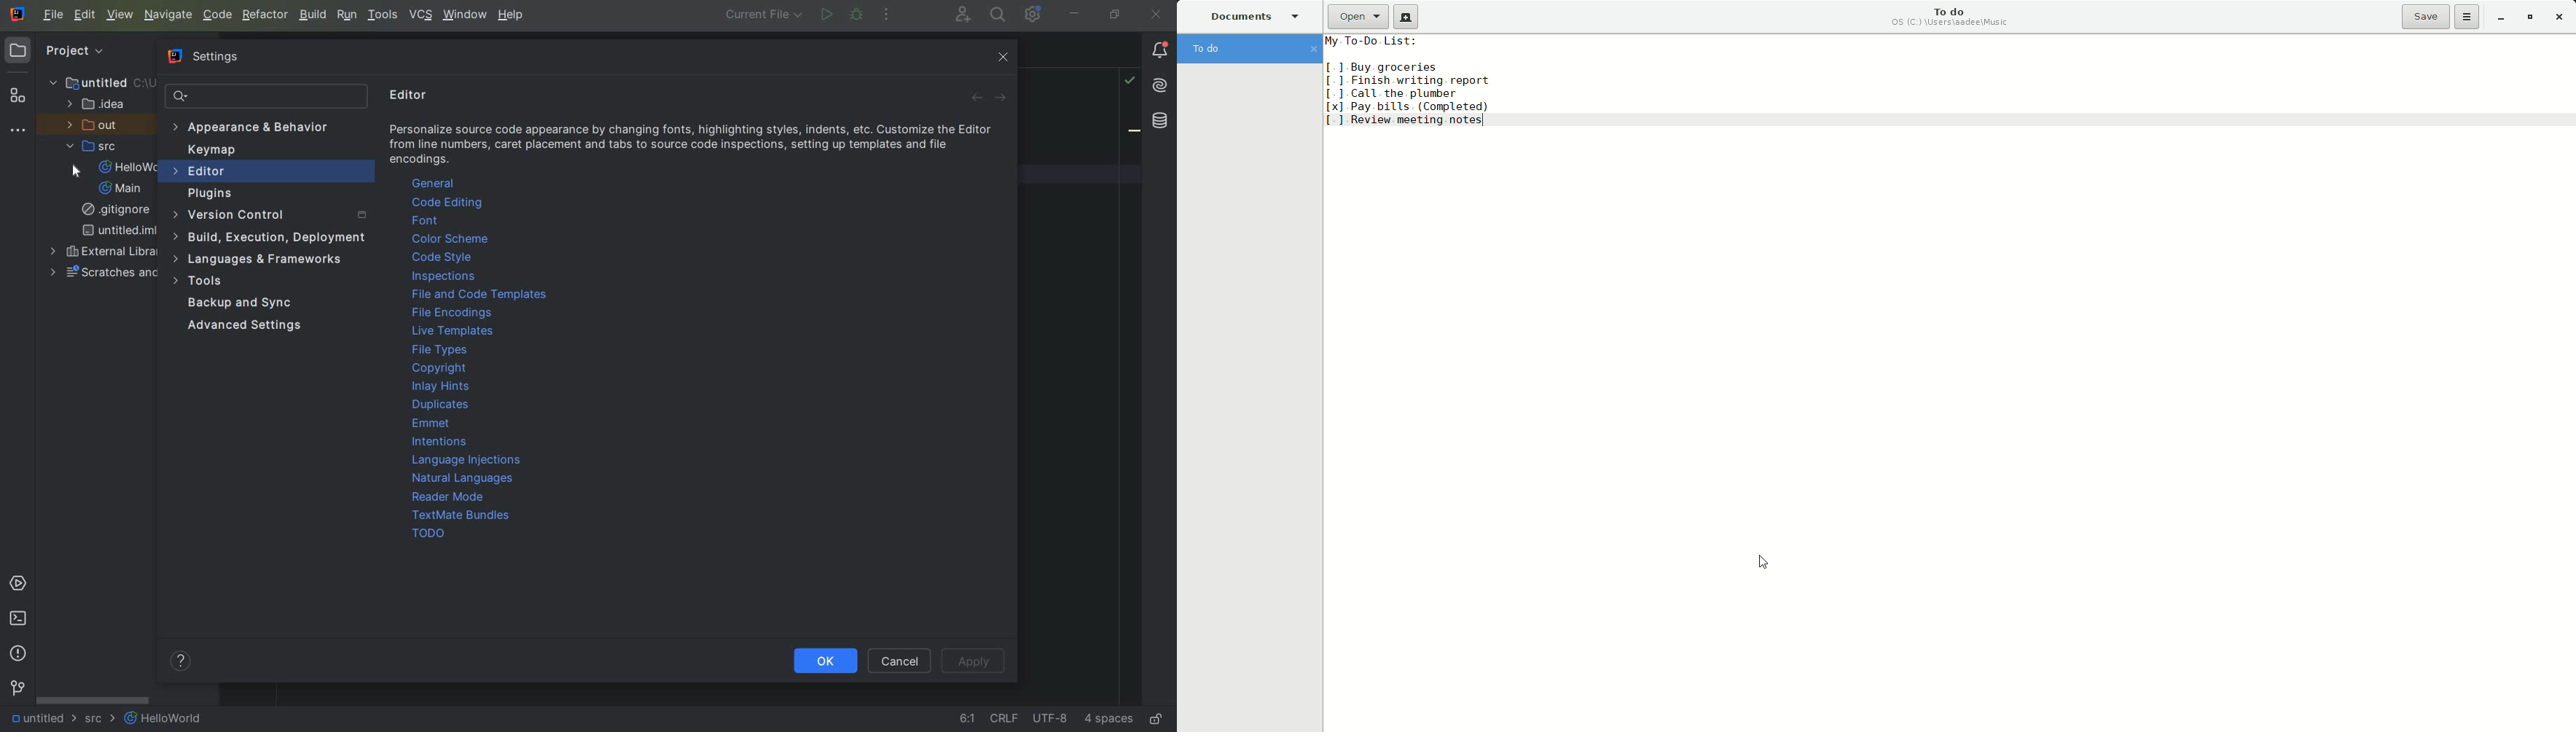 The height and width of the screenshot is (756, 2576). I want to click on HELLOWORLD, so click(162, 718).